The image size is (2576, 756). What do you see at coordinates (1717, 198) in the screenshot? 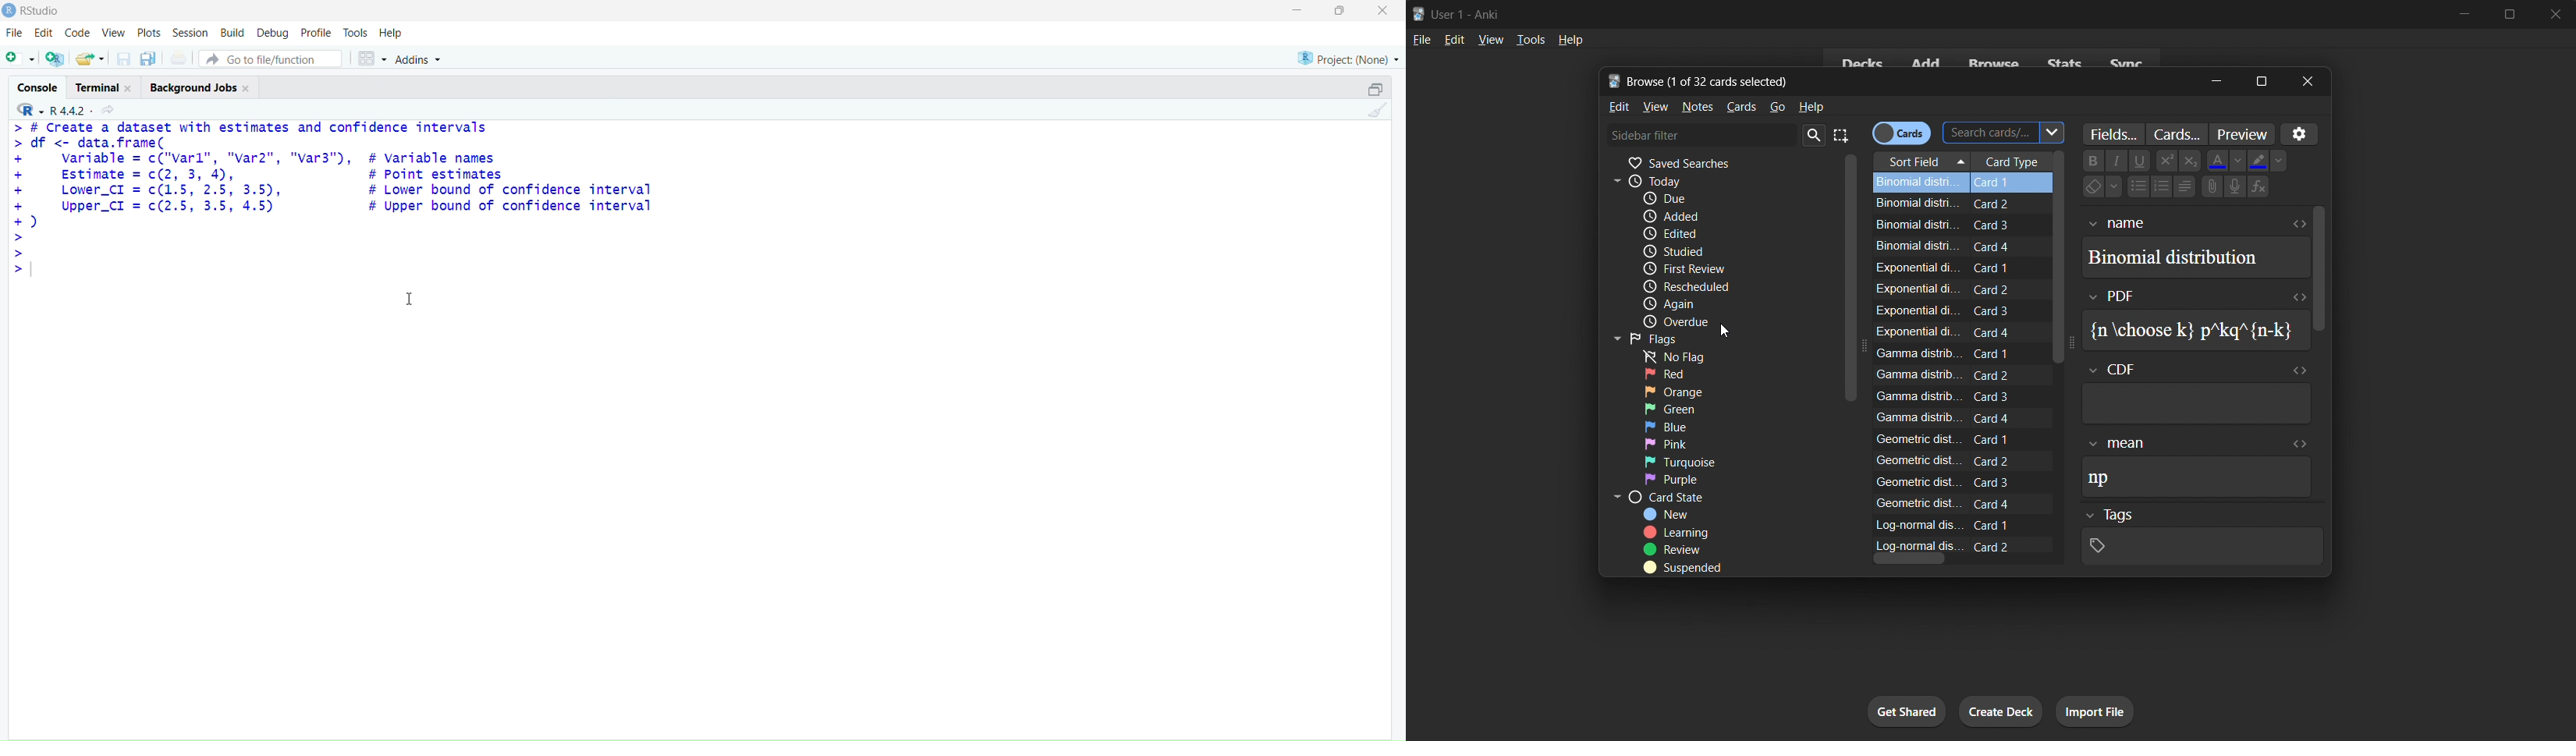
I see `due` at bounding box center [1717, 198].